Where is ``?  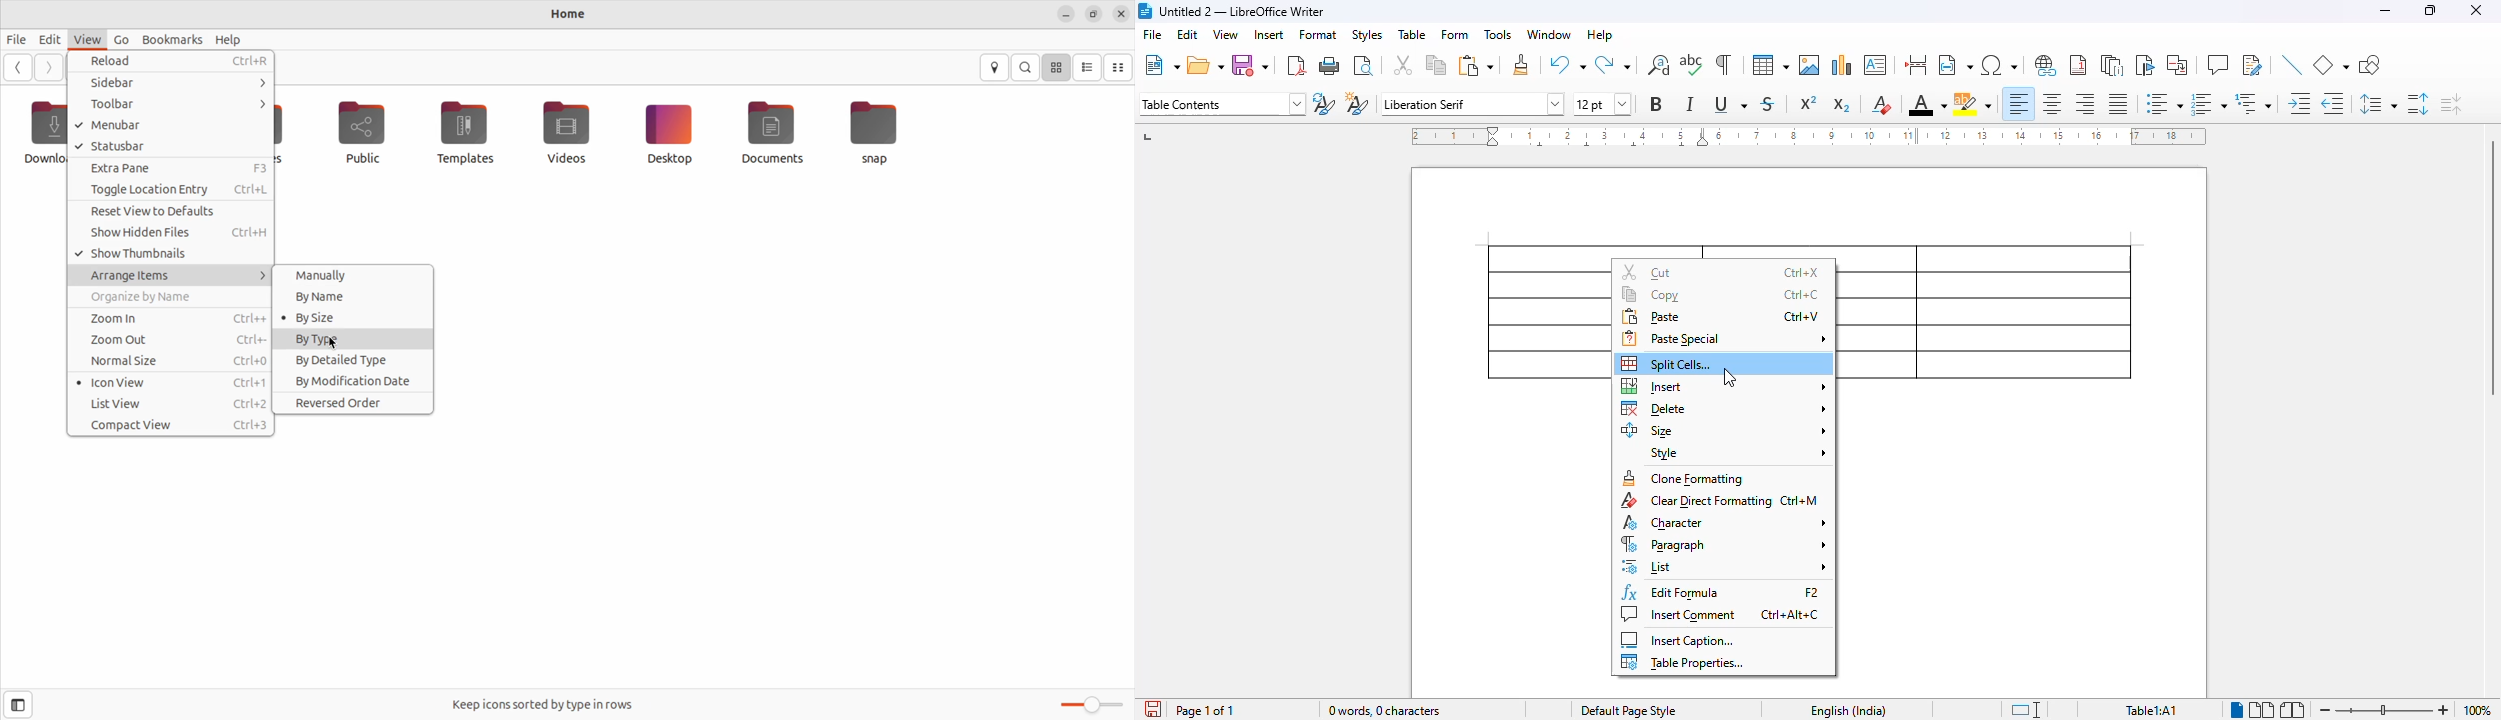
 is located at coordinates (2384, 710).